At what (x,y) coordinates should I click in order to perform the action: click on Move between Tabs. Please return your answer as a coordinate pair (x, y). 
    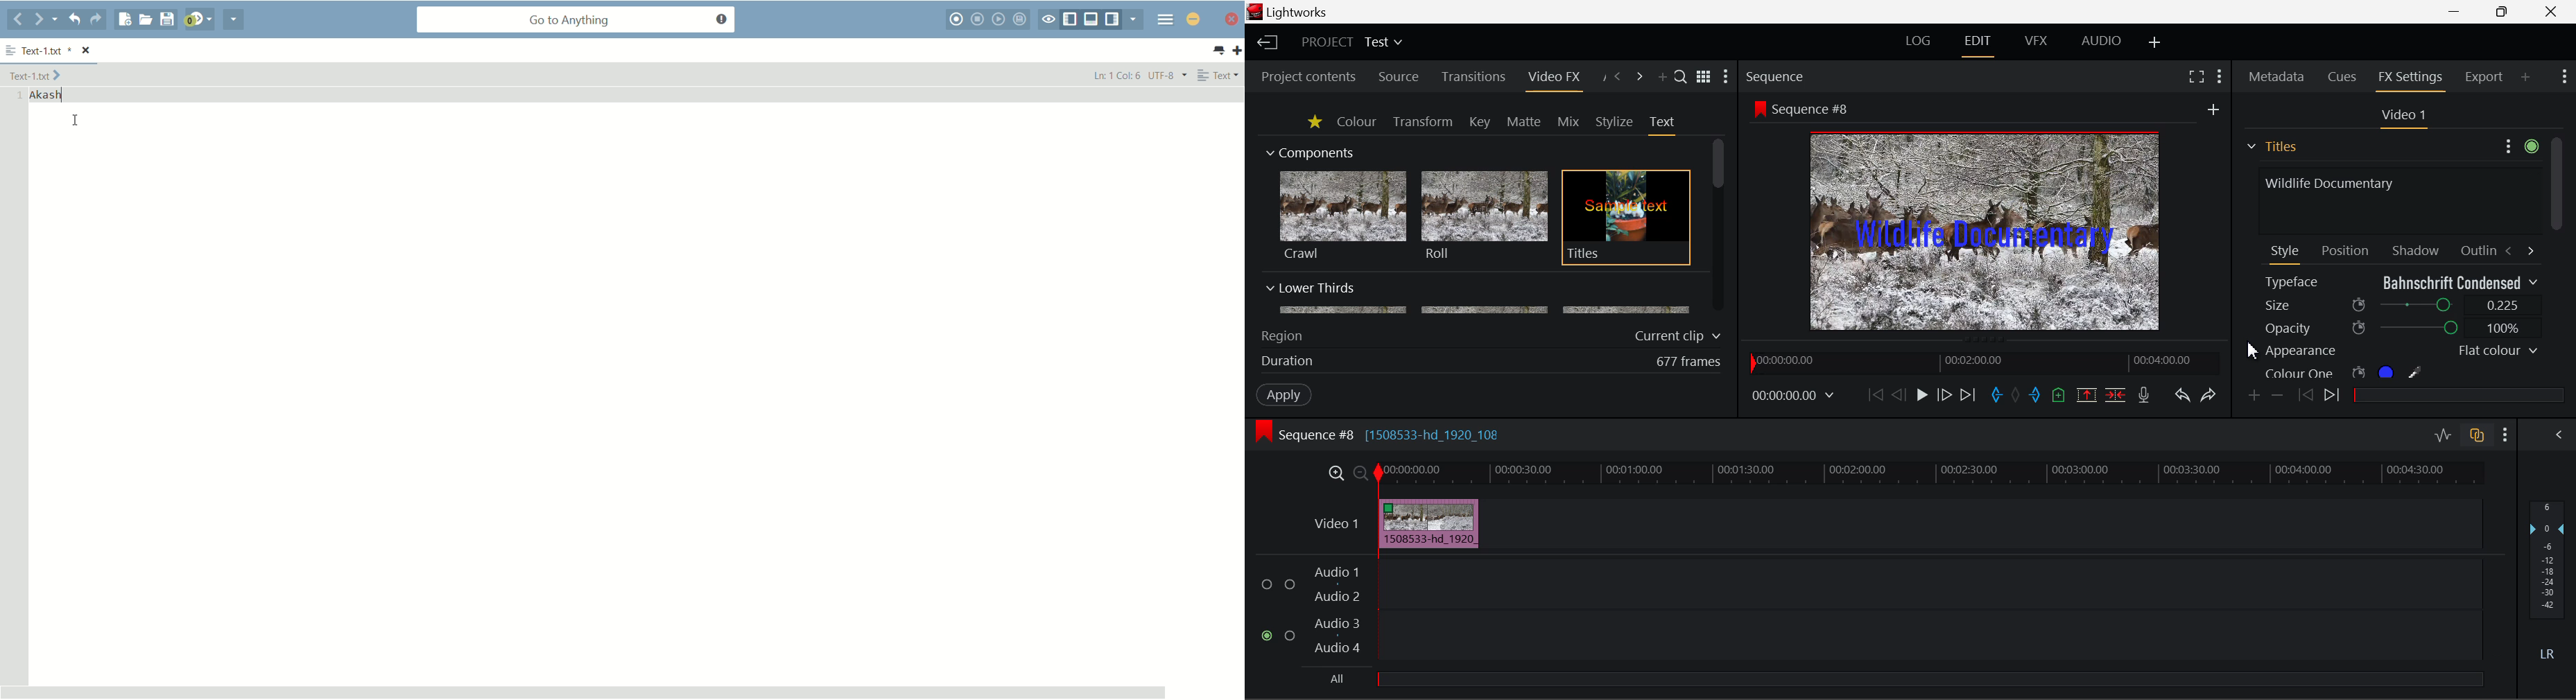
    Looking at the image, I should click on (2519, 250).